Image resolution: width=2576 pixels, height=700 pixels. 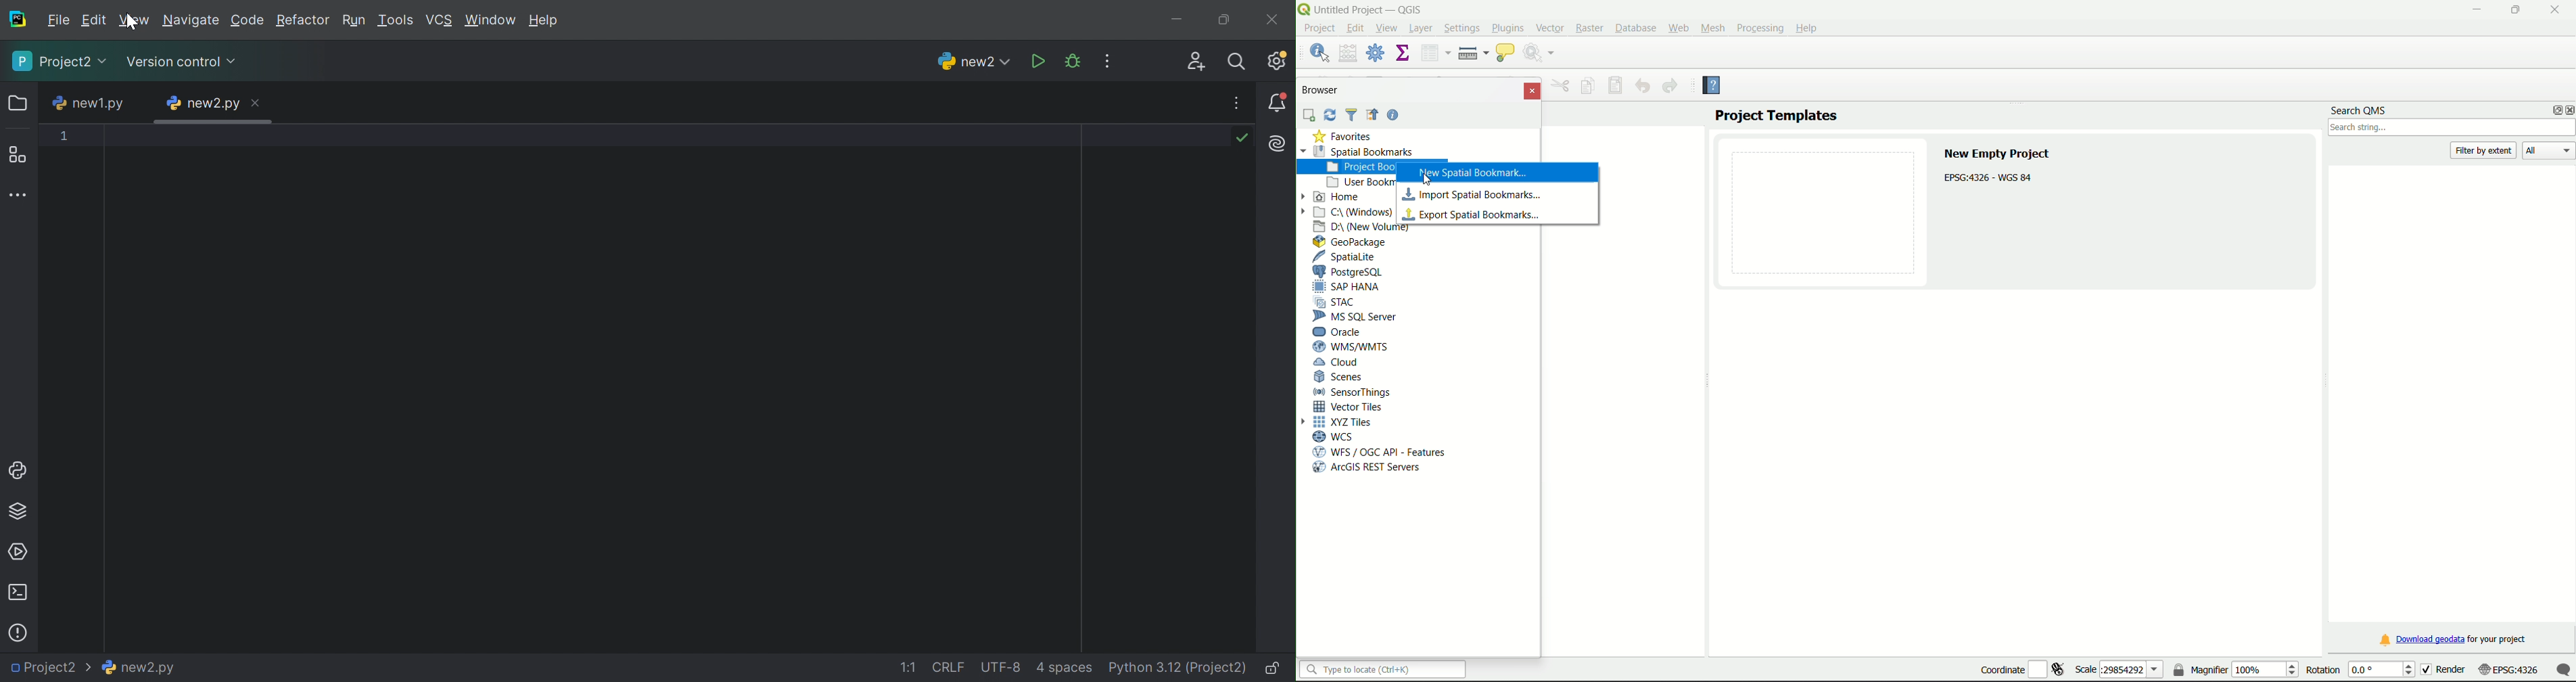 What do you see at coordinates (87, 103) in the screenshot?
I see `new1.py` at bounding box center [87, 103].